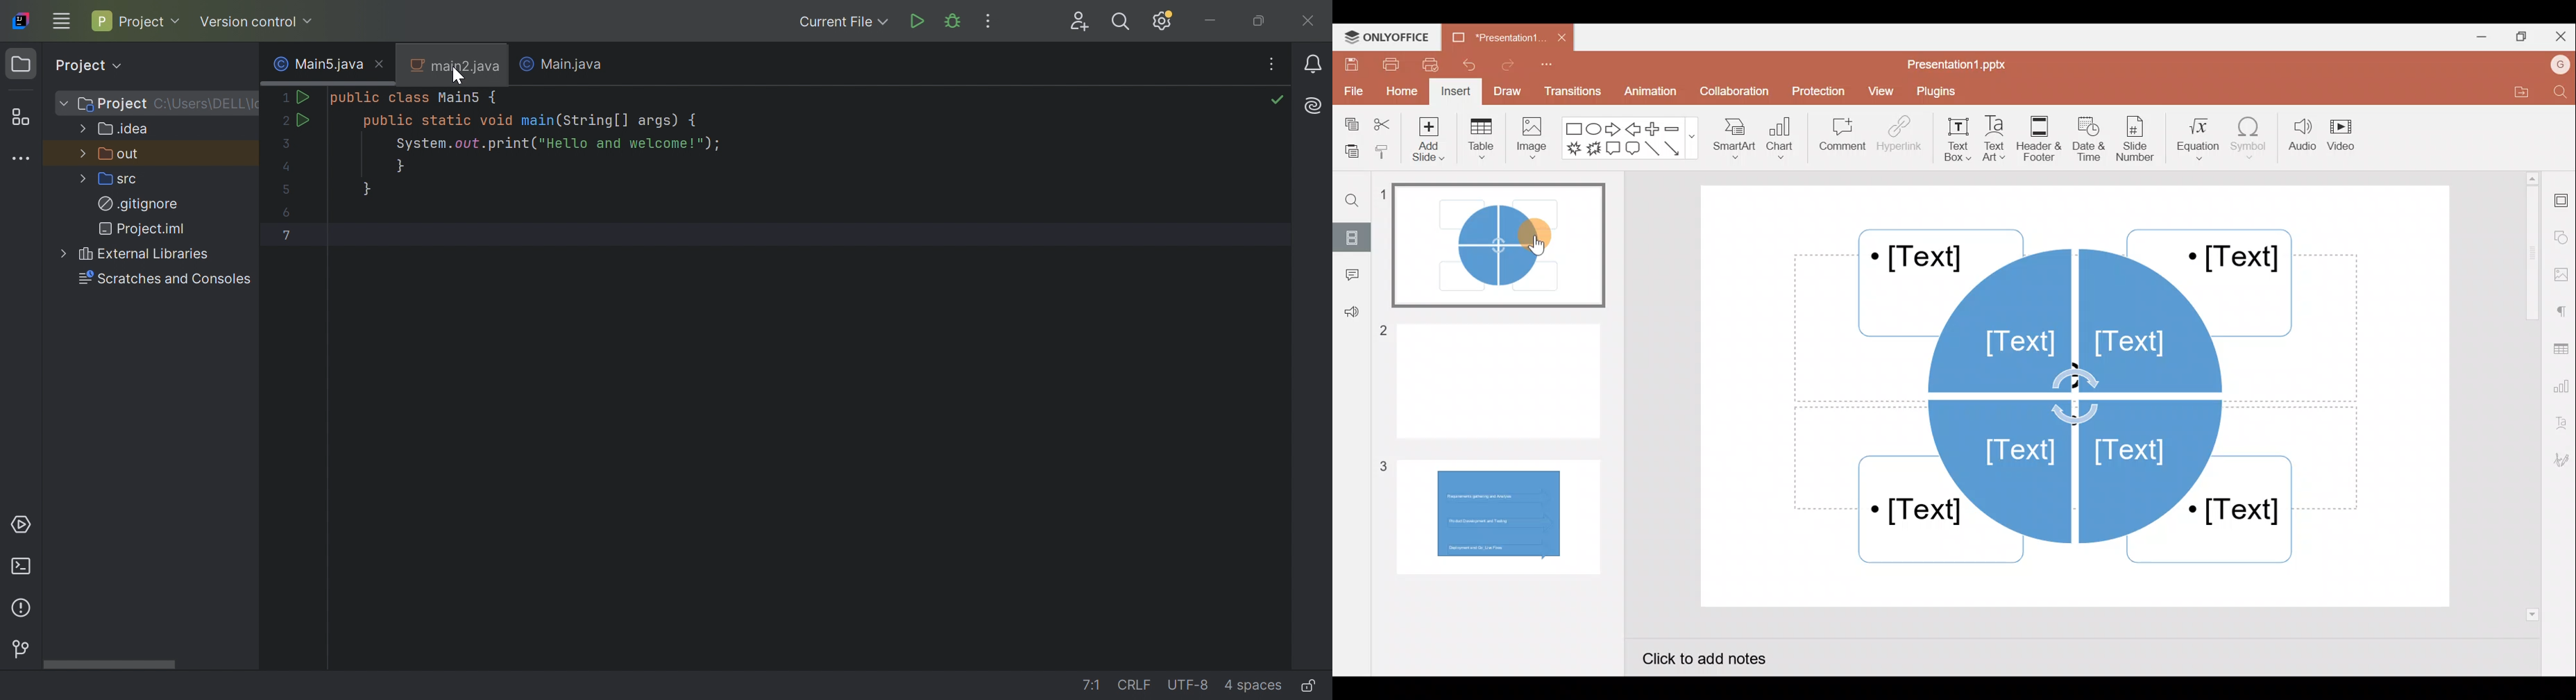 This screenshot has width=2576, height=700. I want to click on Feedback & support, so click(1349, 316).